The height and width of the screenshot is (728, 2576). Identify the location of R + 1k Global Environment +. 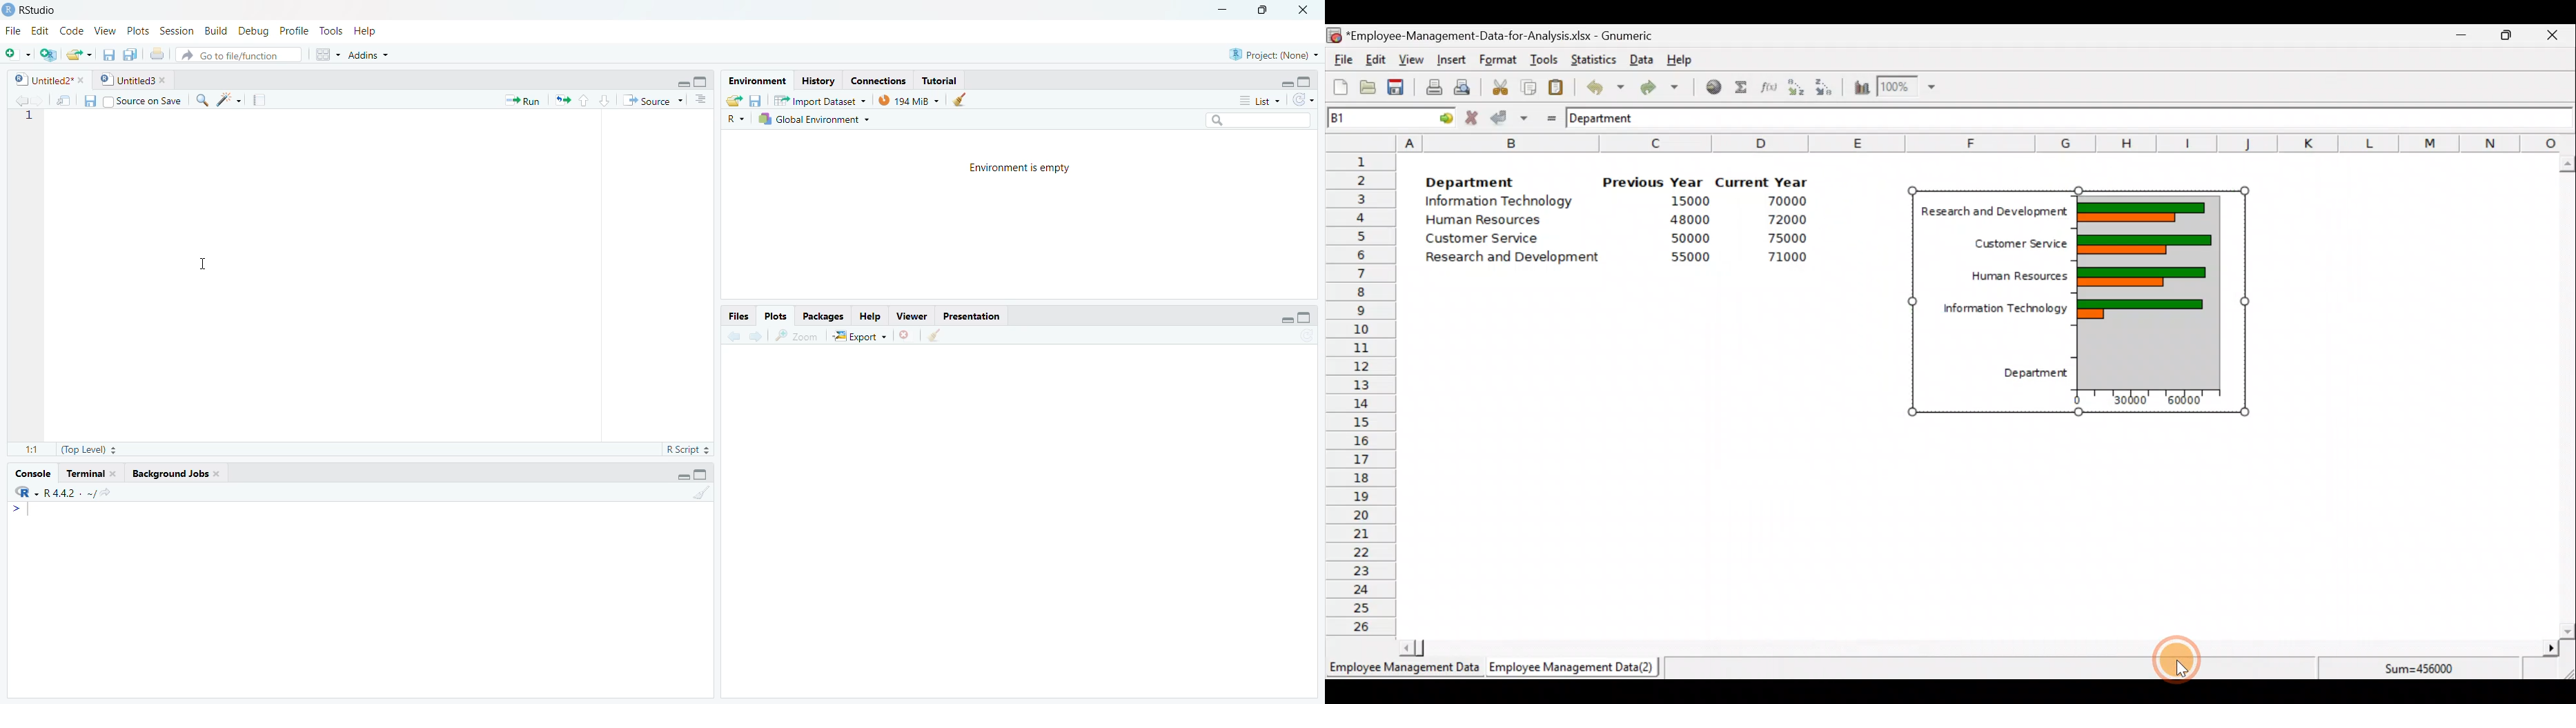
(823, 120).